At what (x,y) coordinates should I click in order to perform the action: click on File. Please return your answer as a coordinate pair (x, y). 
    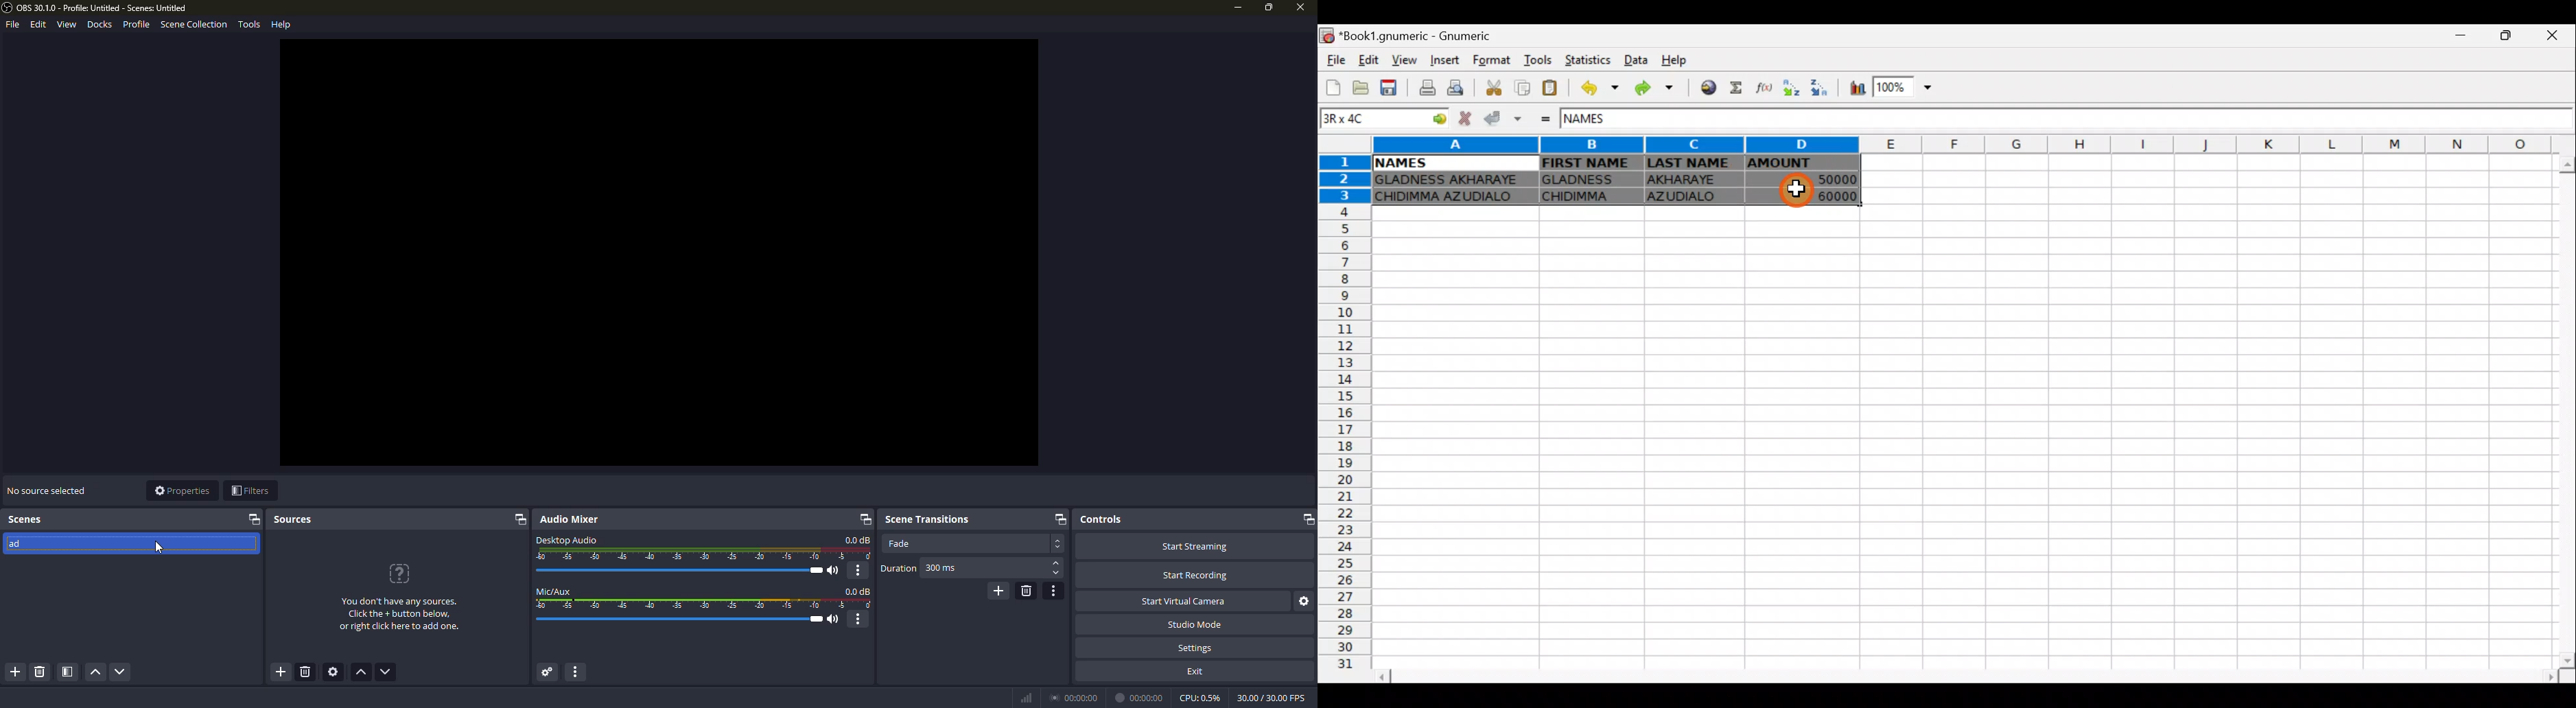
    Looking at the image, I should click on (1336, 61).